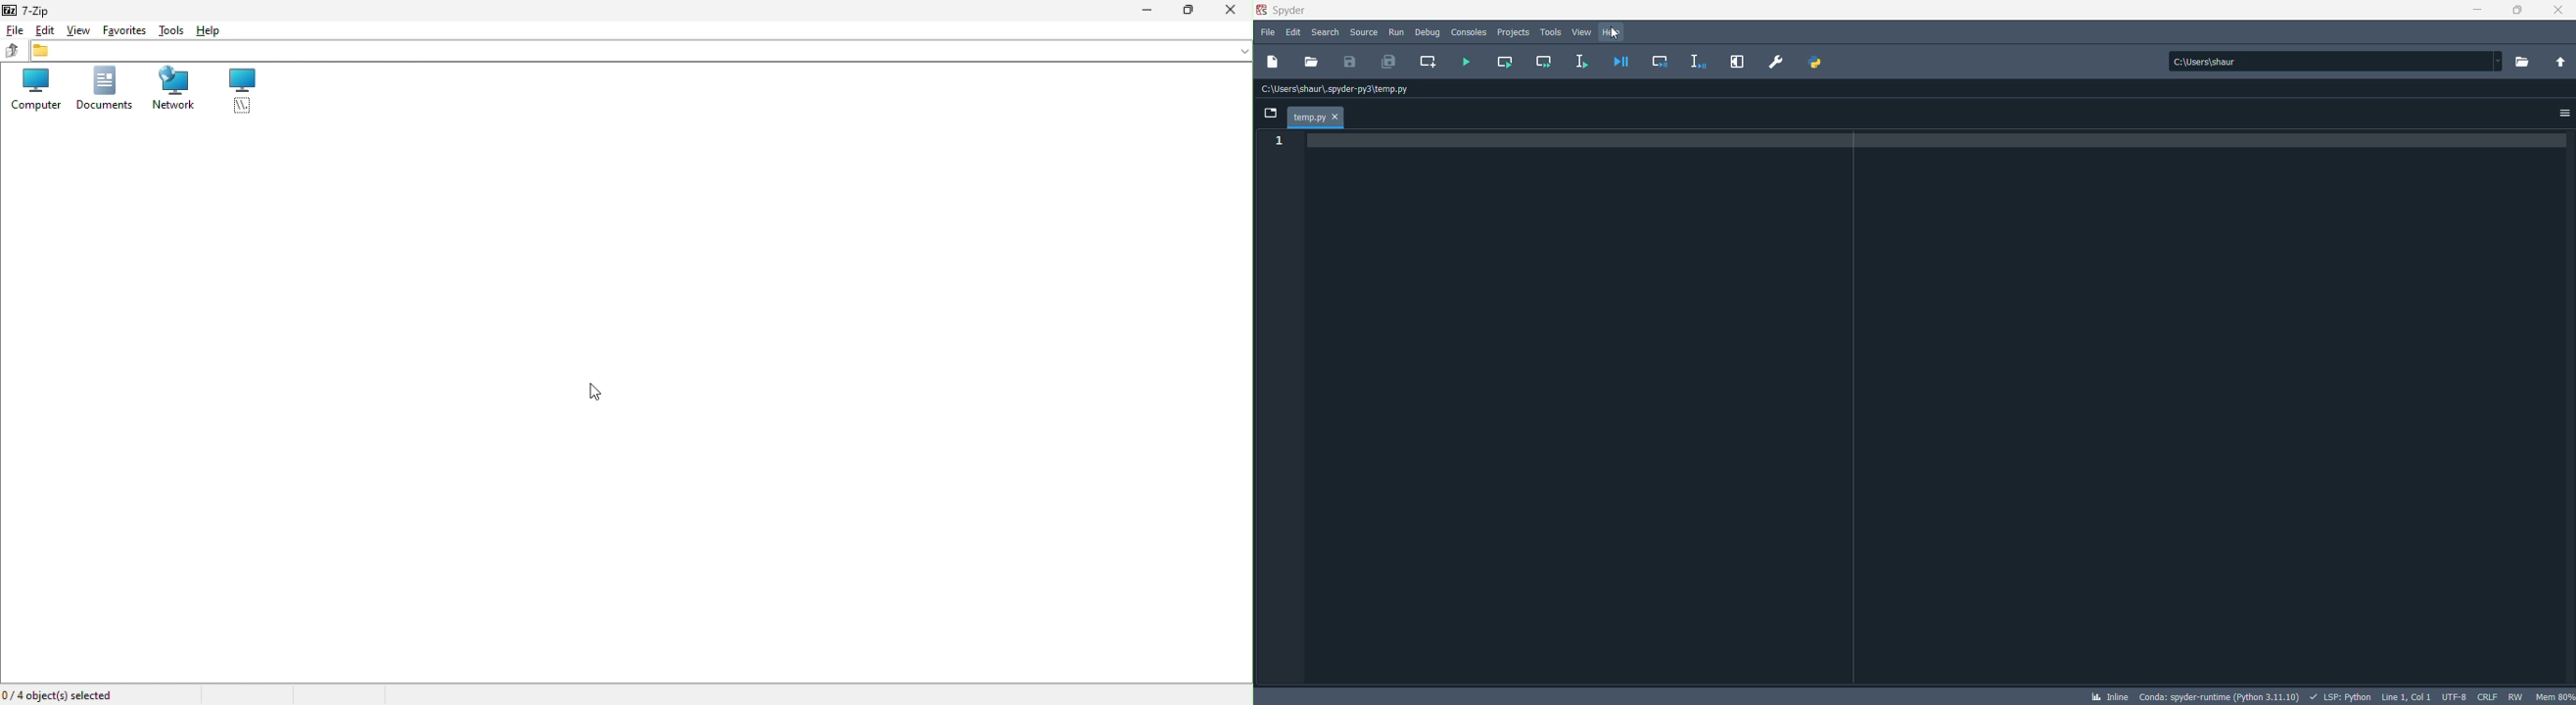 The image size is (2576, 728). Describe the element at coordinates (1696, 62) in the screenshot. I see `debug selection` at that location.